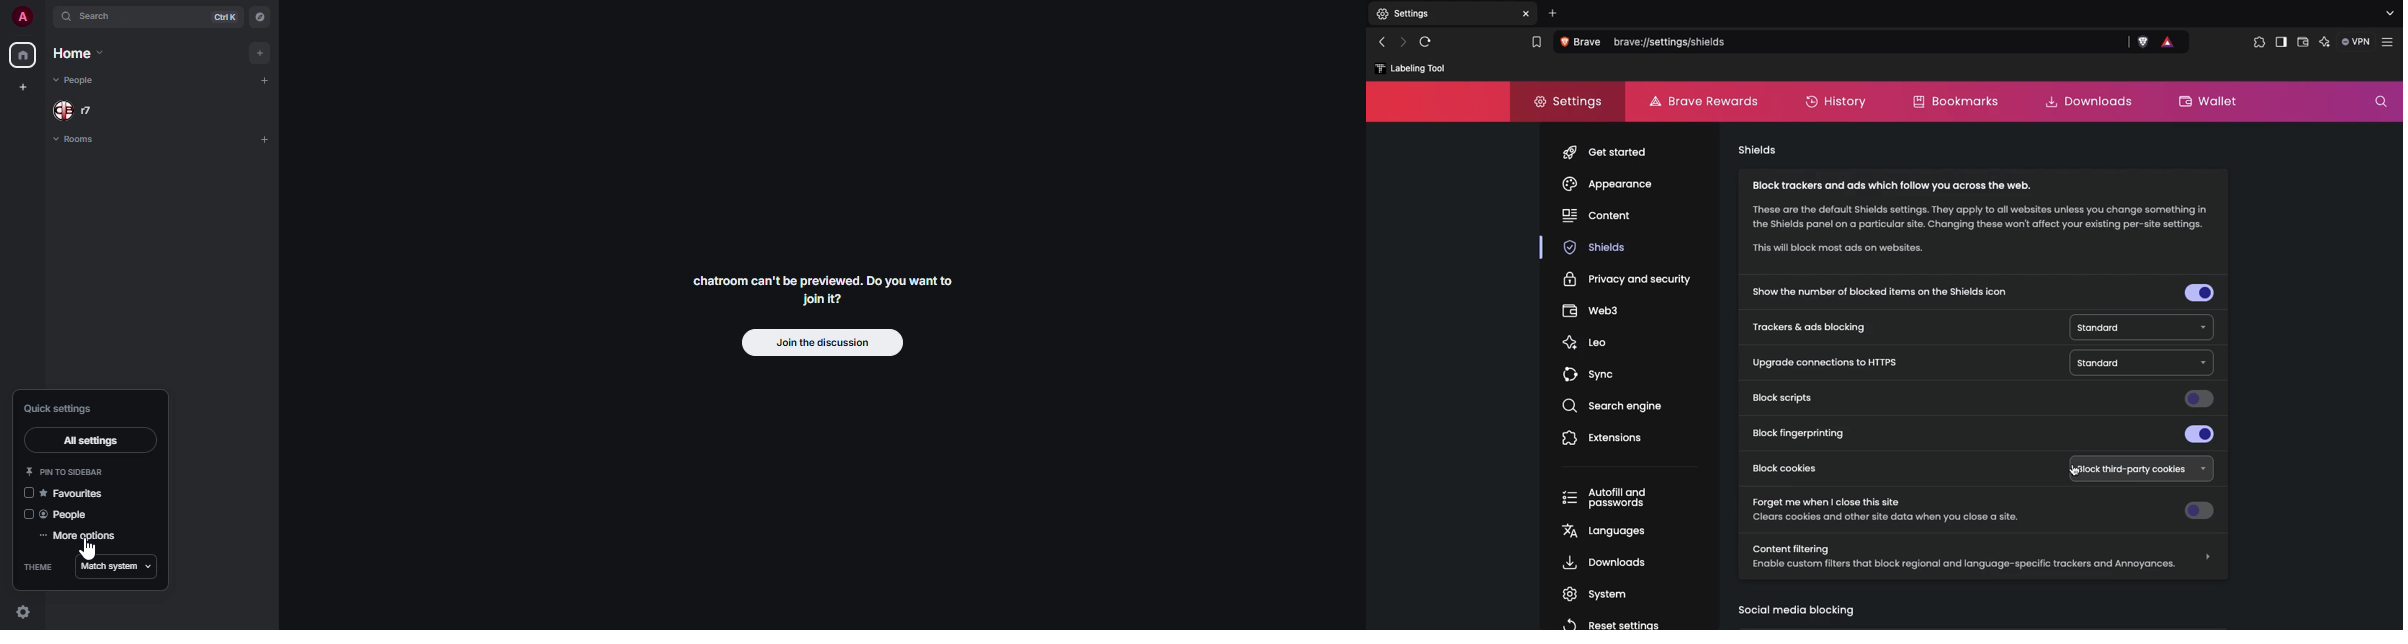 This screenshot has height=644, width=2408. What do you see at coordinates (25, 86) in the screenshot?
I see `create myspace` at bounding box center [25, 86].